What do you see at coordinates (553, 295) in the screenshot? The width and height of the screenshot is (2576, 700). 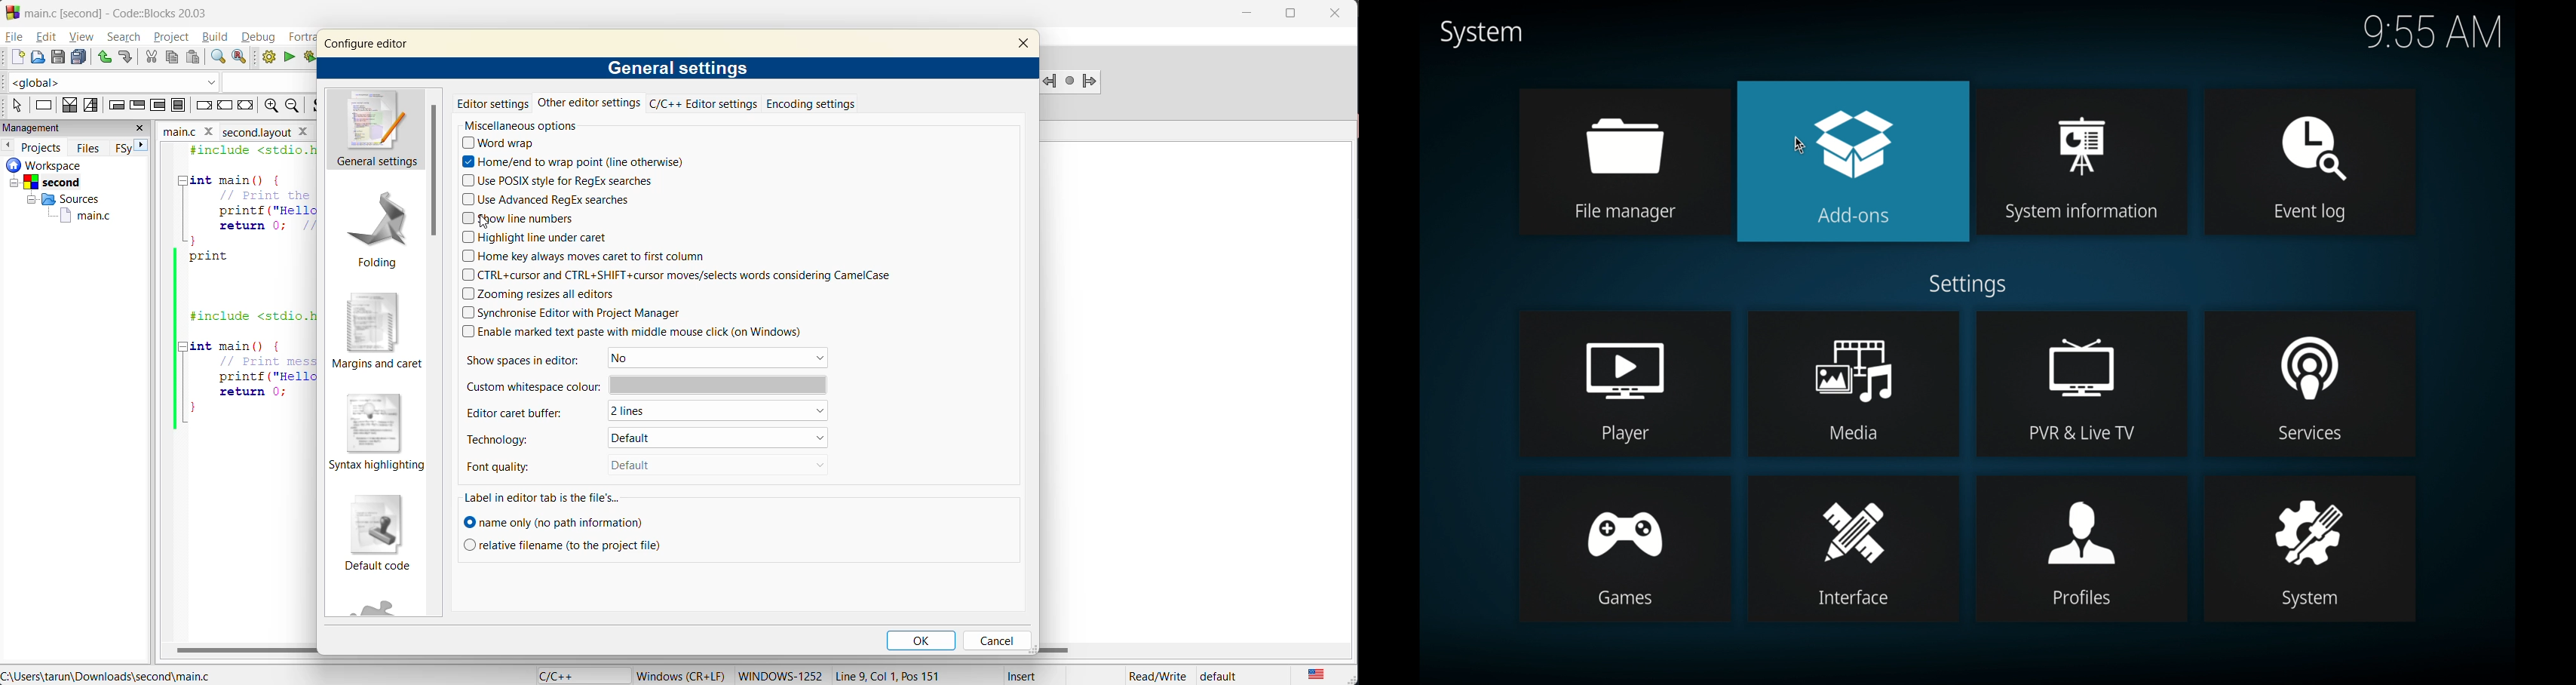 I see `zooming resizes all editors` at bounding box center [553, 295].